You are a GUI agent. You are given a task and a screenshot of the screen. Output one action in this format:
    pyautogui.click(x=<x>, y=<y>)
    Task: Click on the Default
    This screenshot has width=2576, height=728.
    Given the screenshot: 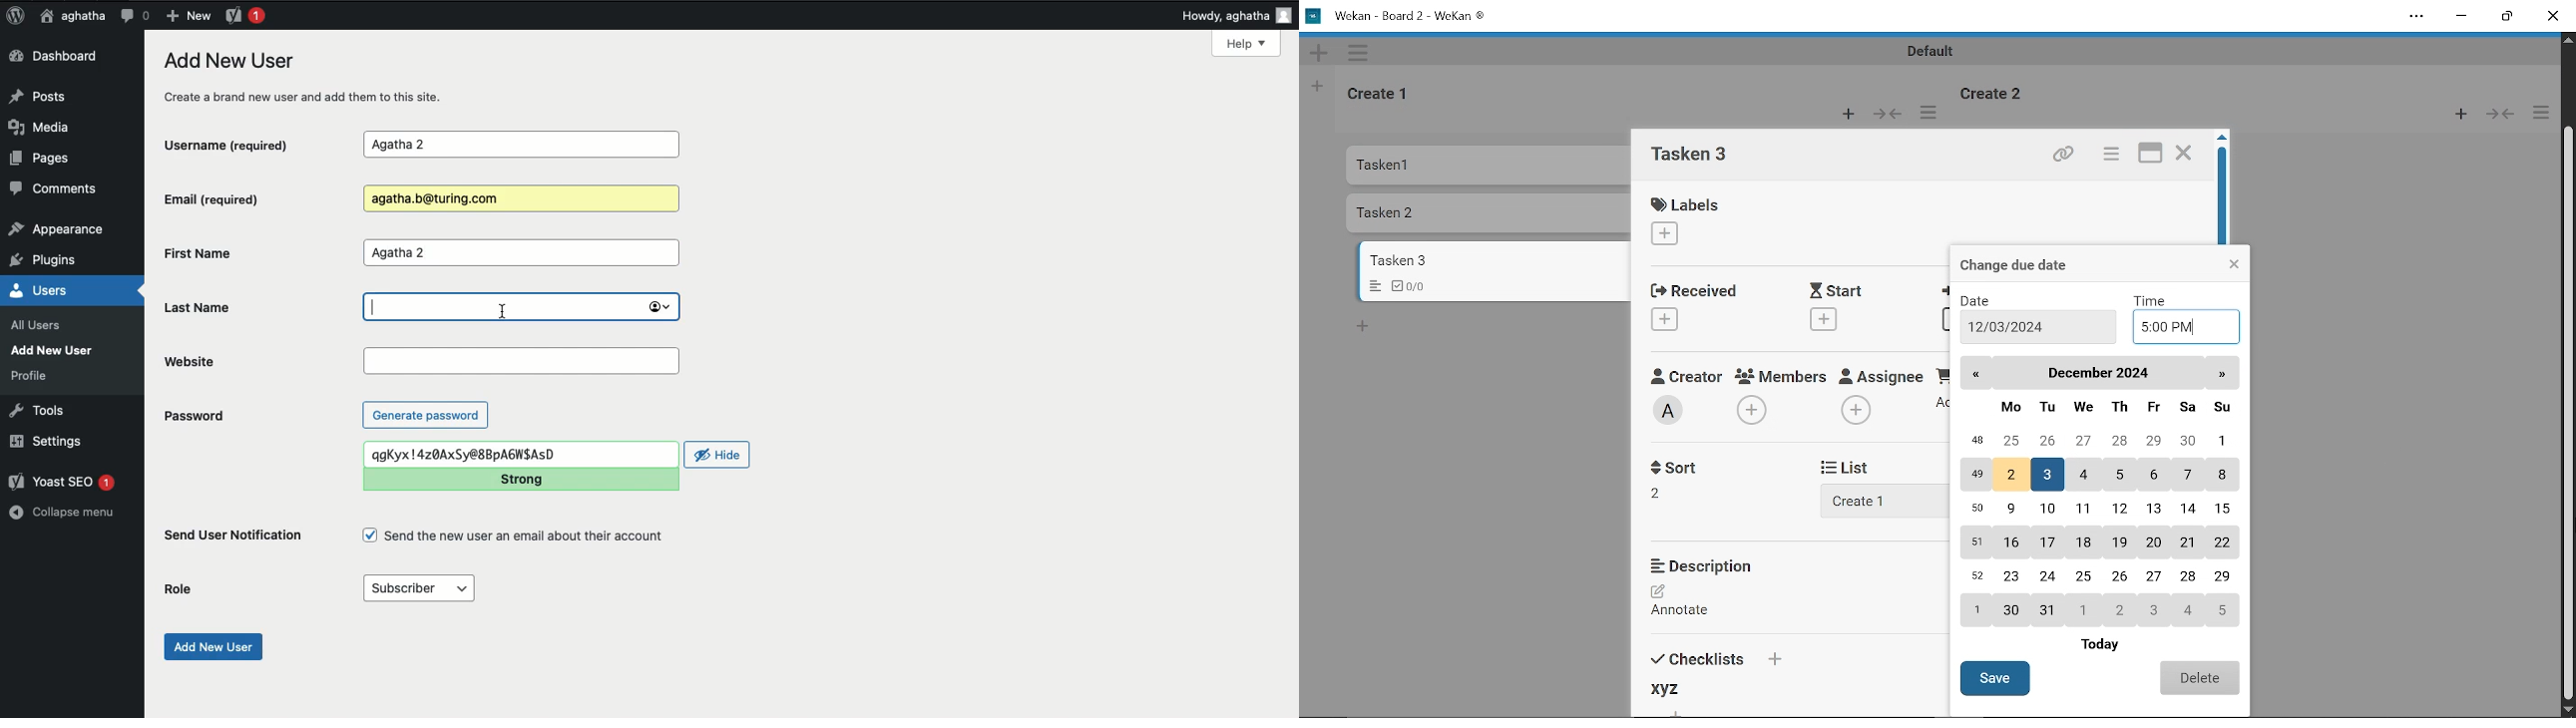 What is the action you would take?
    pyautogui.click(x=1933, y=51)
    